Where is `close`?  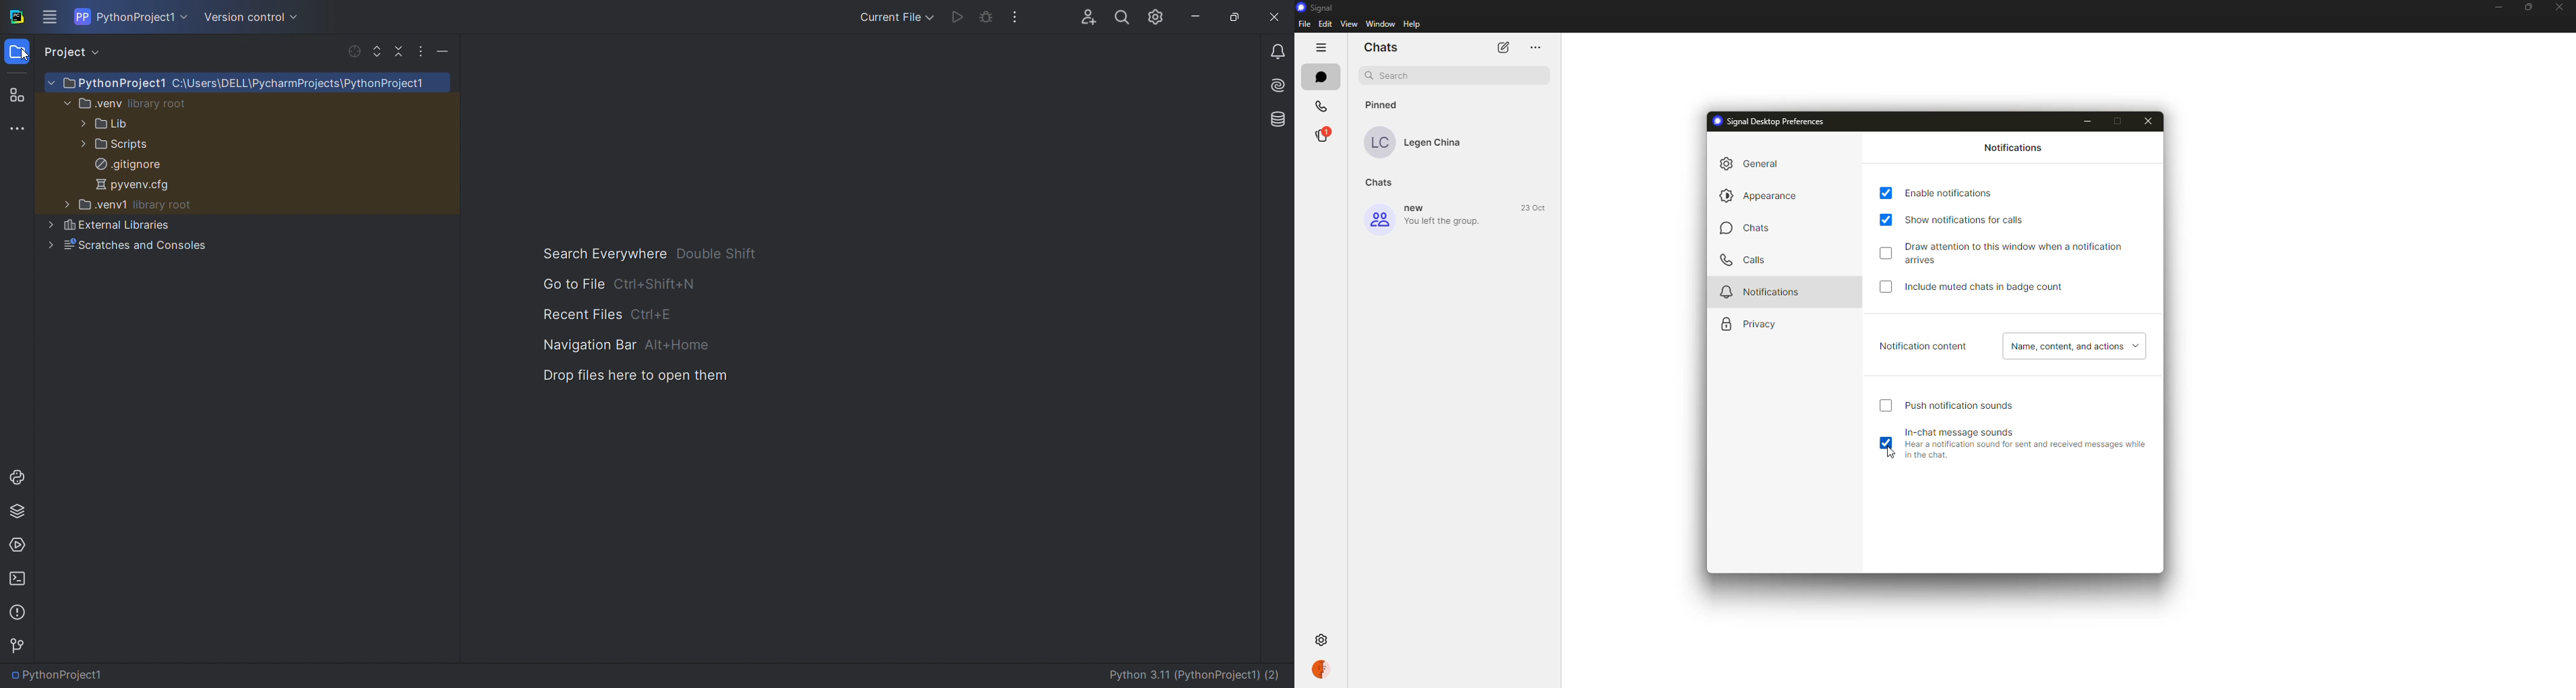 close is located at coordinates (2561, 7).